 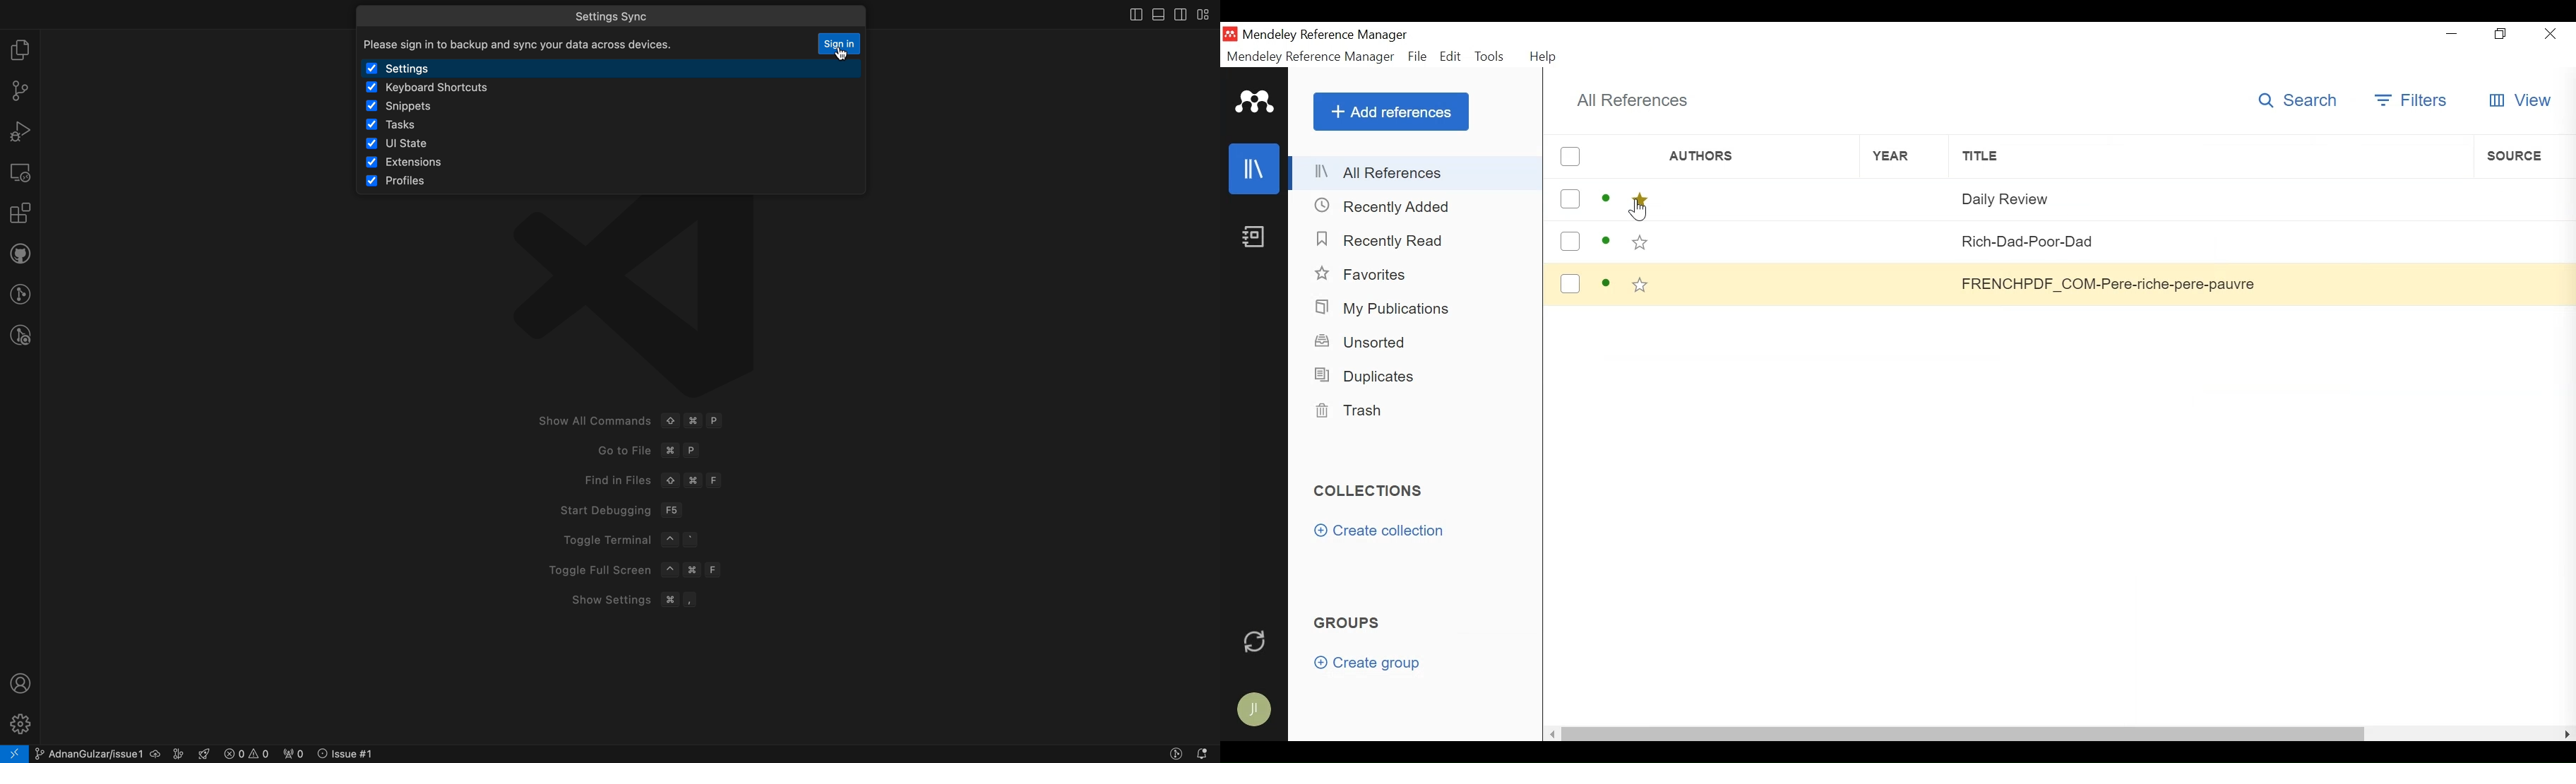 What do you see at coordinates (2108, 285) in the screenshot?
I see `FRENCHPDF_ COM-Pere-riche-pere-pauvre` at bounding box center [2108, 285].